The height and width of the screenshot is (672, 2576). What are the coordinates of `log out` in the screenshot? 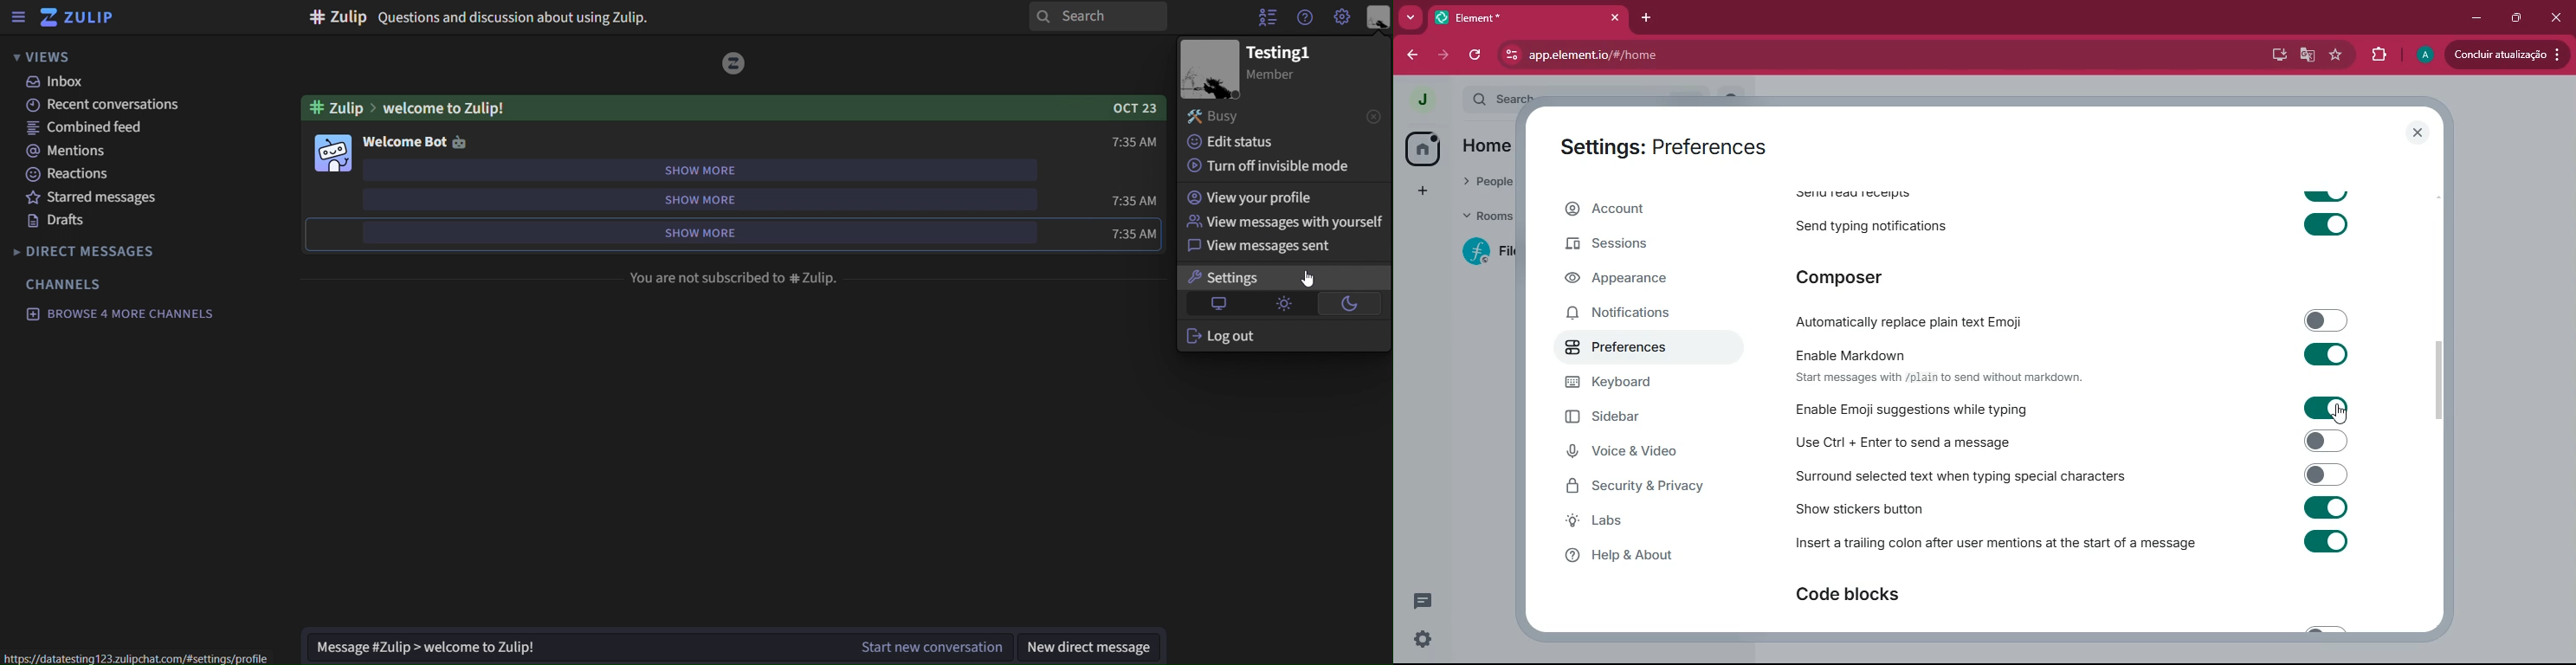 It's located at (1246, 337).